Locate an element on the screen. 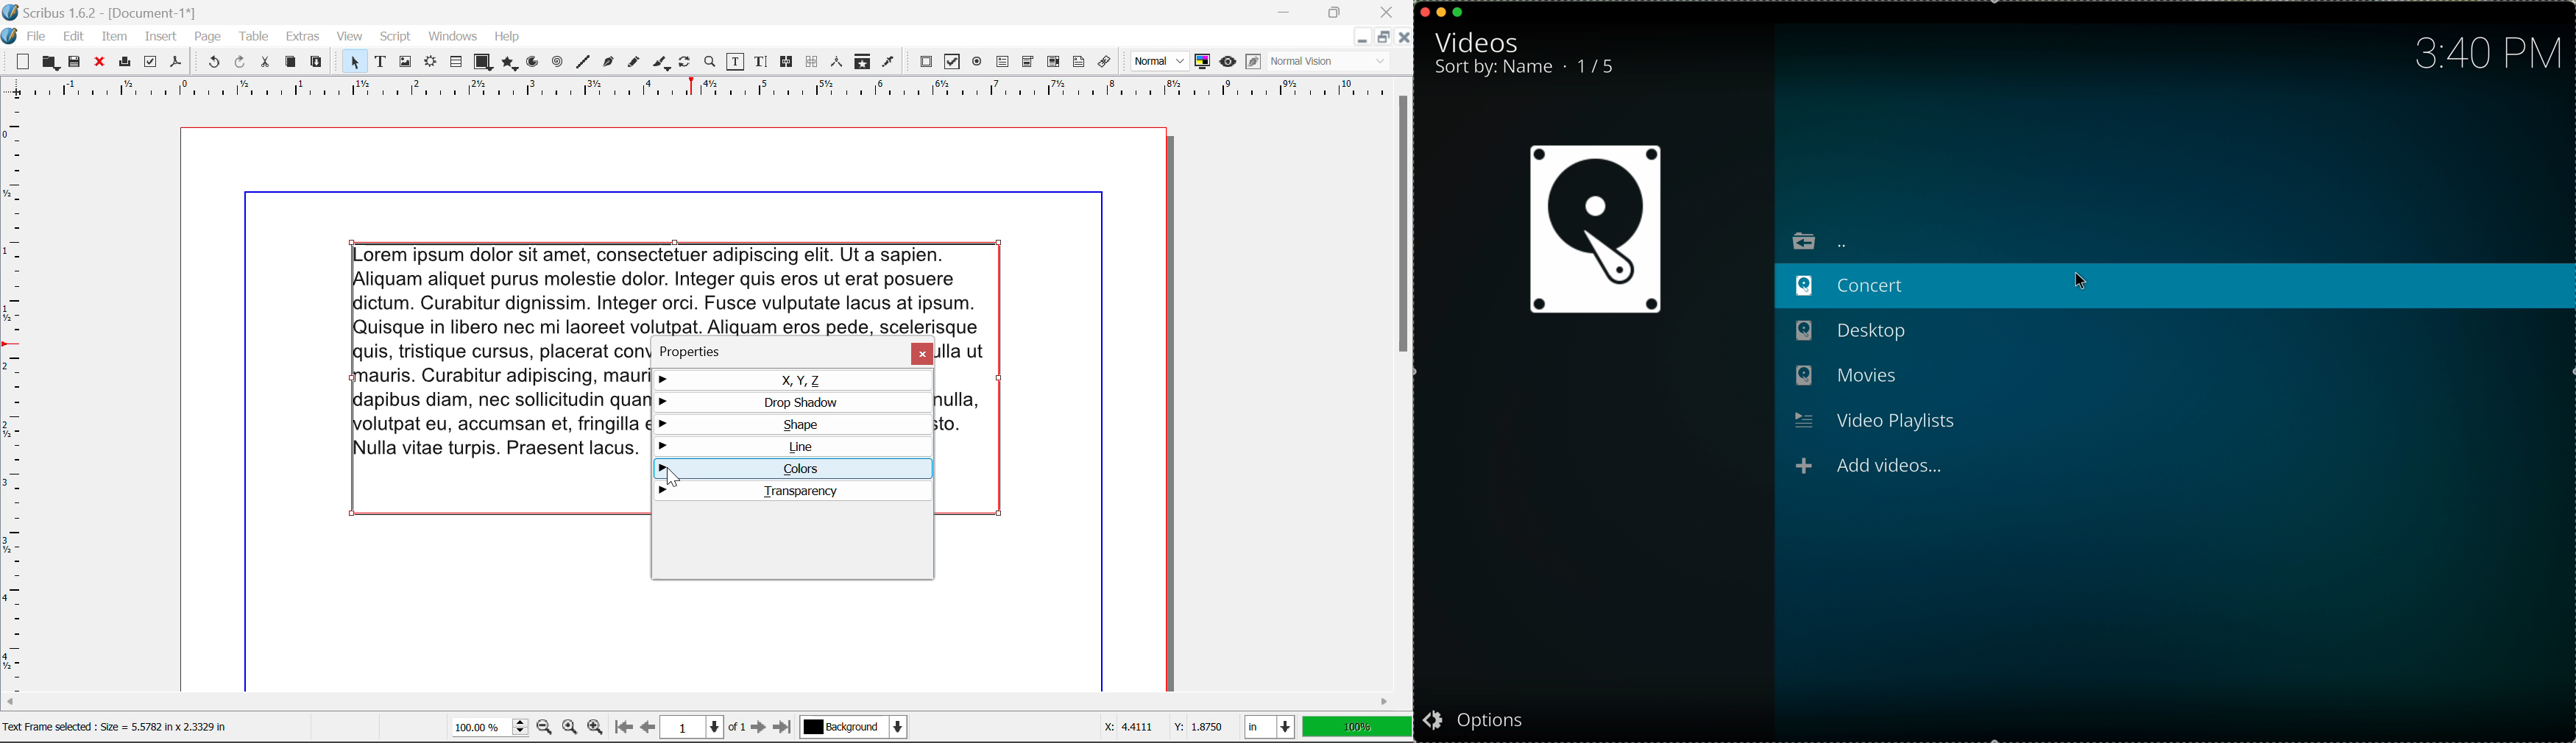 This screenshot has width=2576, height=756. Extras is located at coordinates (305, 37).